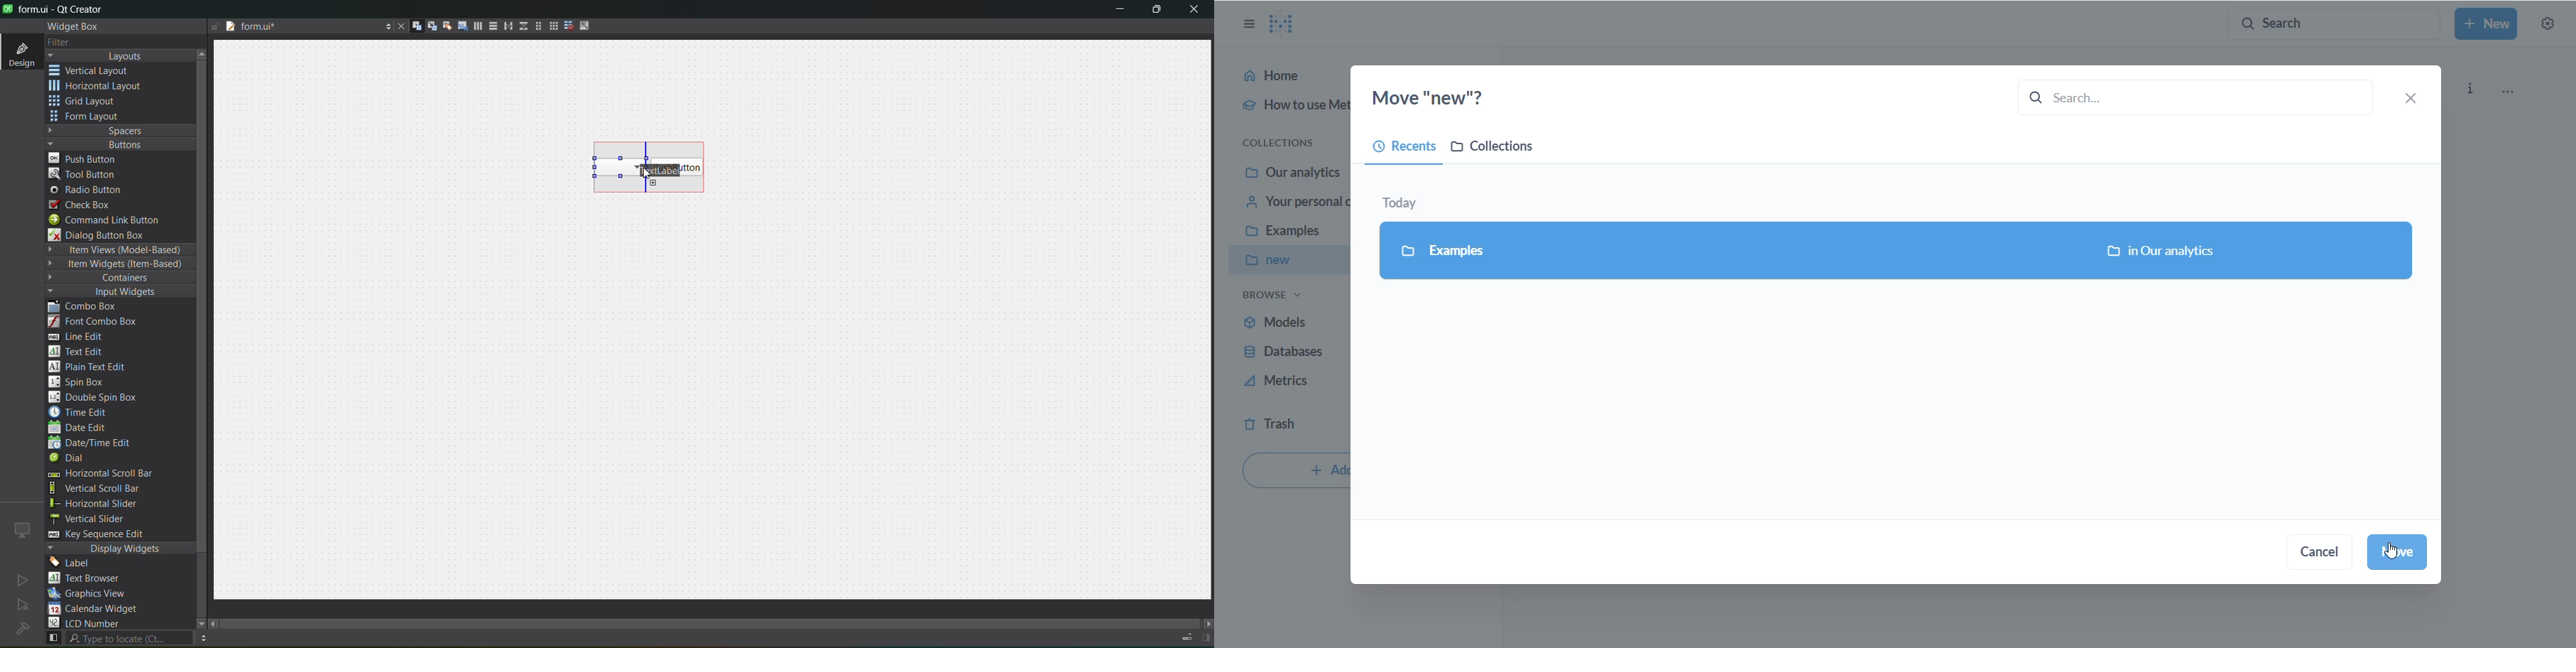 The width and height of the screenshot is (2576, 672). What do you see at coordinates (398, 27) in the screenshot?
I see `close document` at bounding box center [398, 27].